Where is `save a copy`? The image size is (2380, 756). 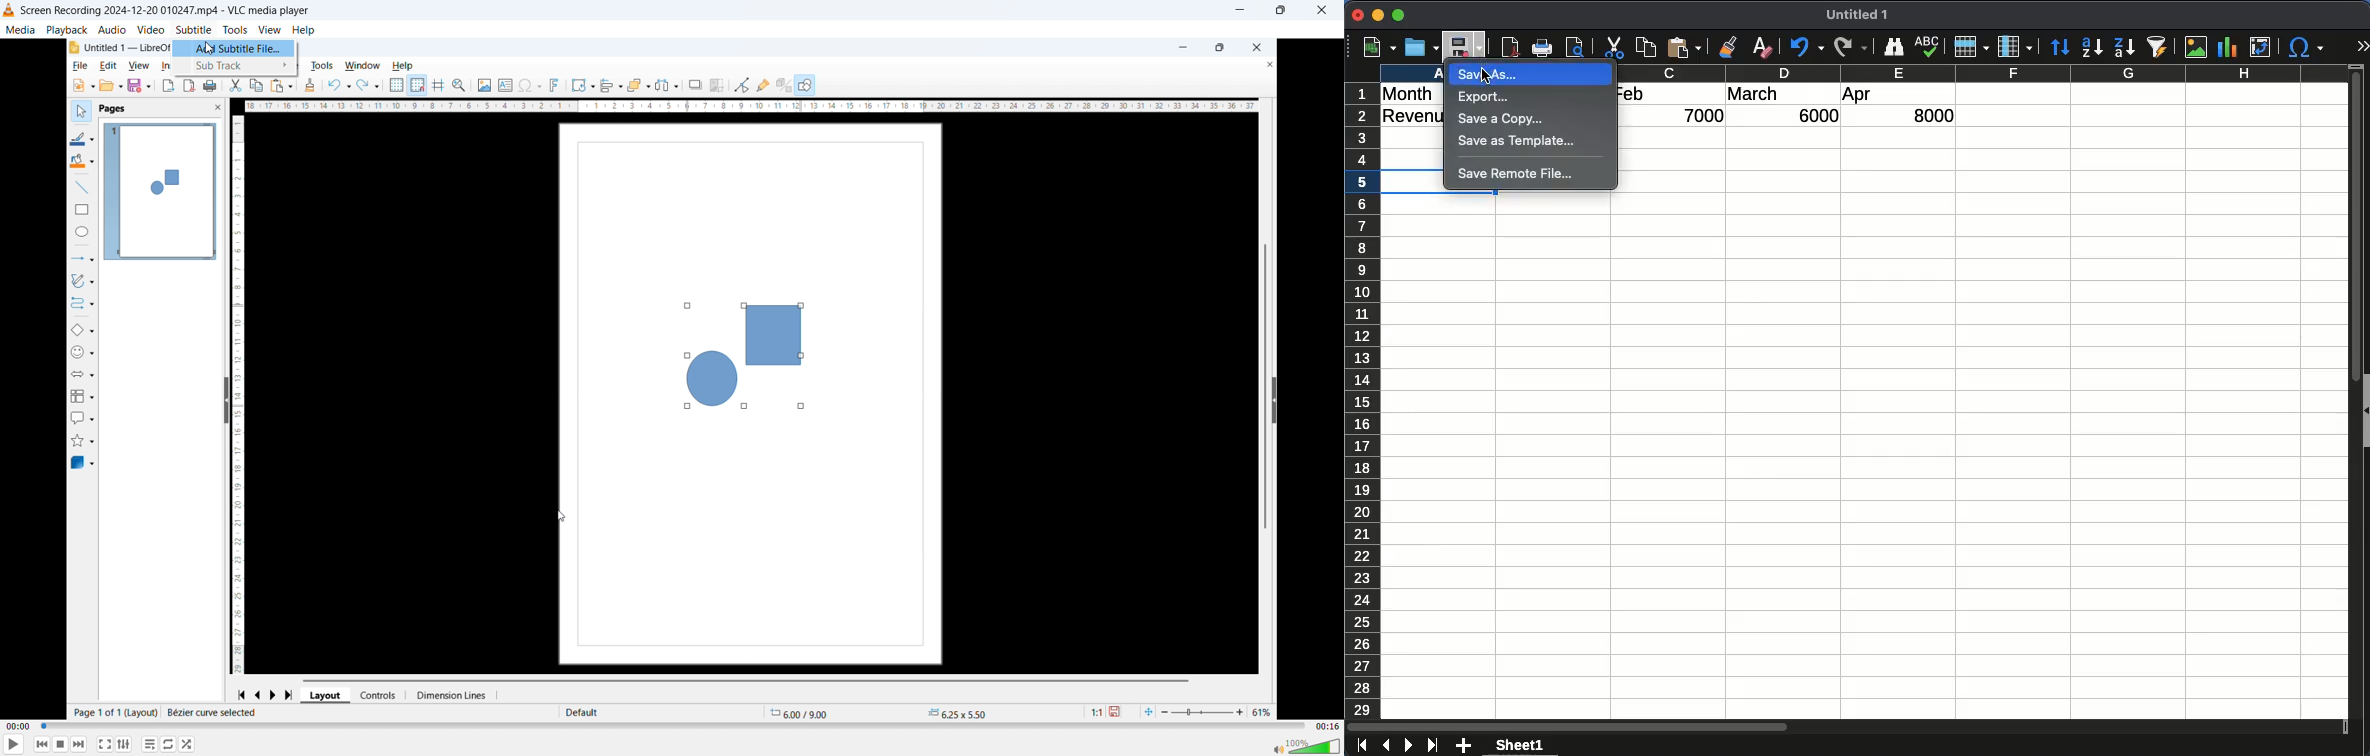
save a copy is located at coordinates (1507, 119).